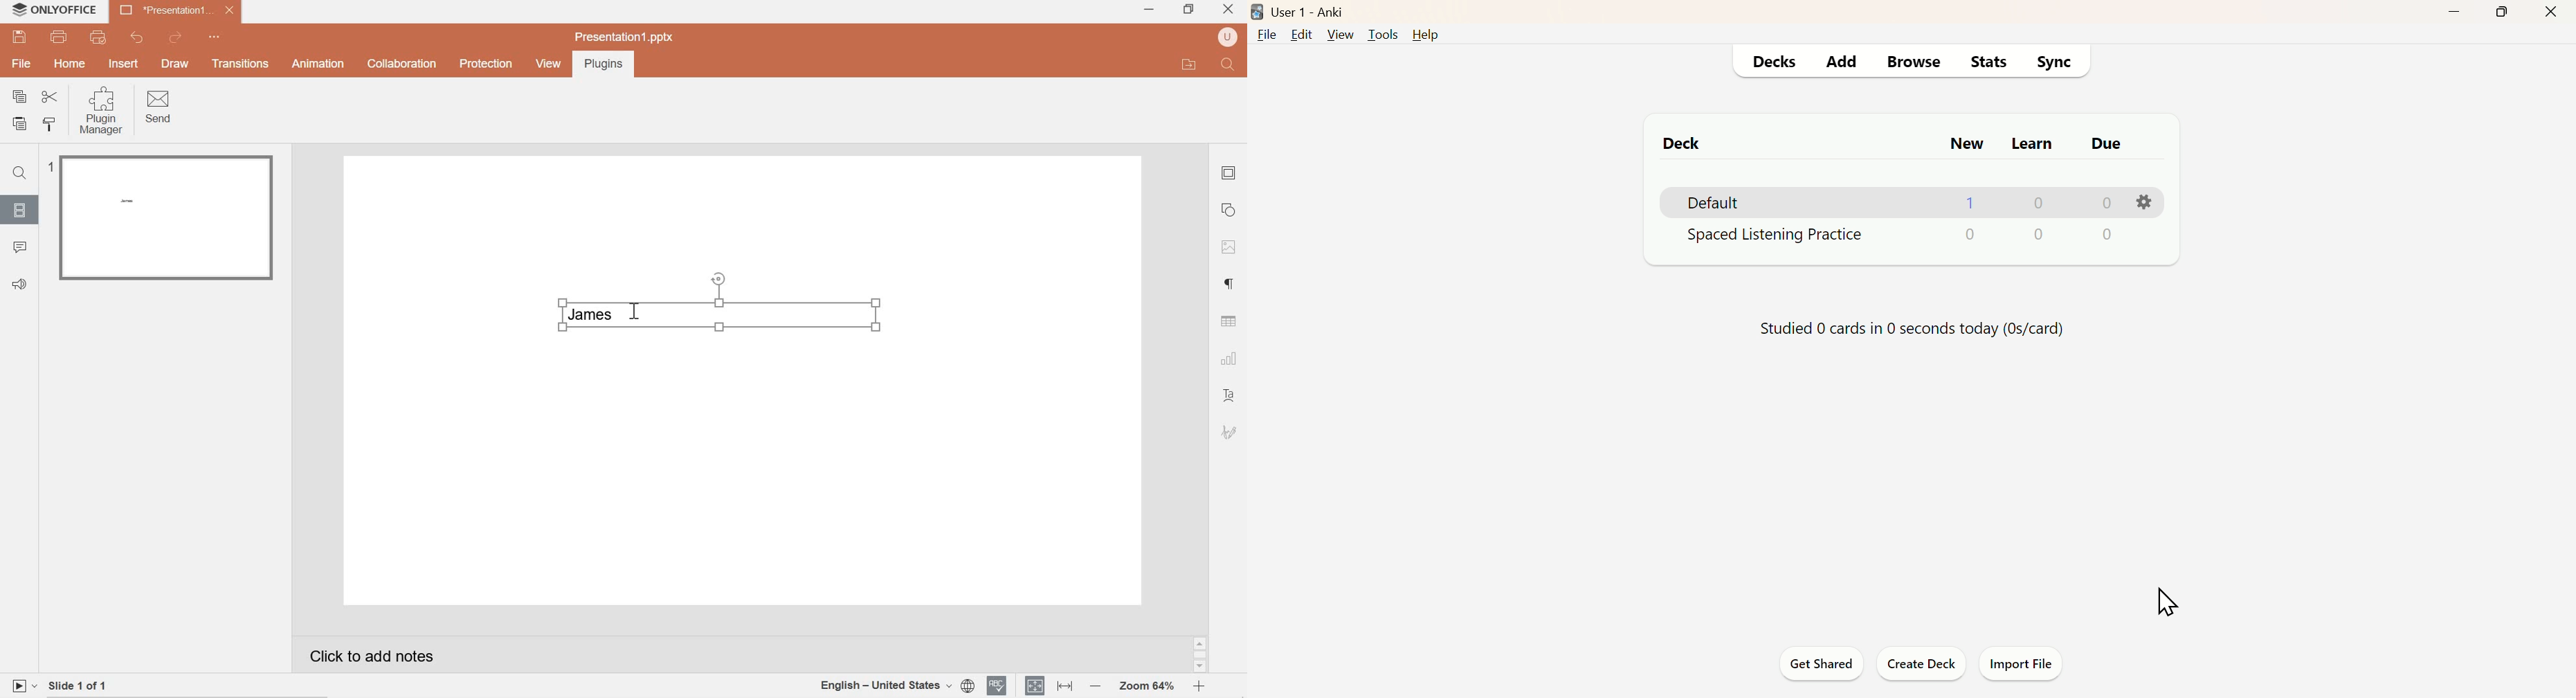 This screenshot has height=700, width=2576. Describe the element at coordinates (1966, 143) in the screenshot. I see `New` at that location.